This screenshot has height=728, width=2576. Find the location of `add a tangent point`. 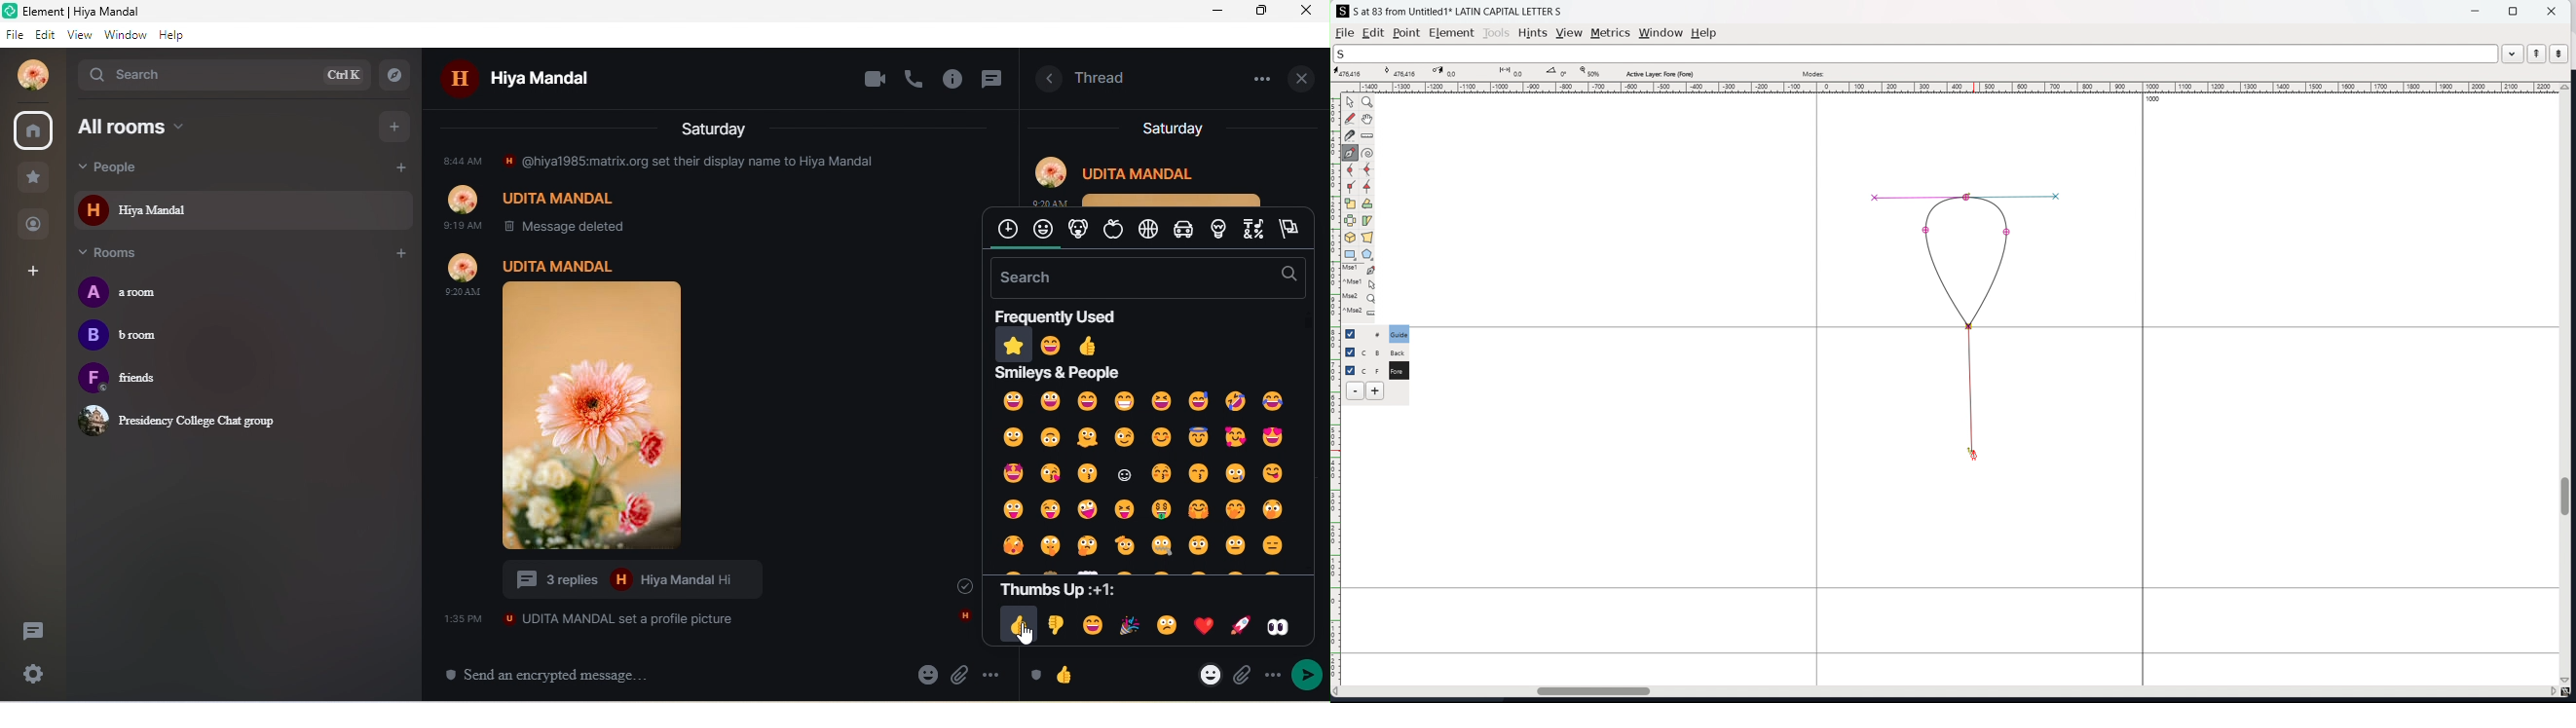

add a tangent point is located at coordinates (1368, 187).